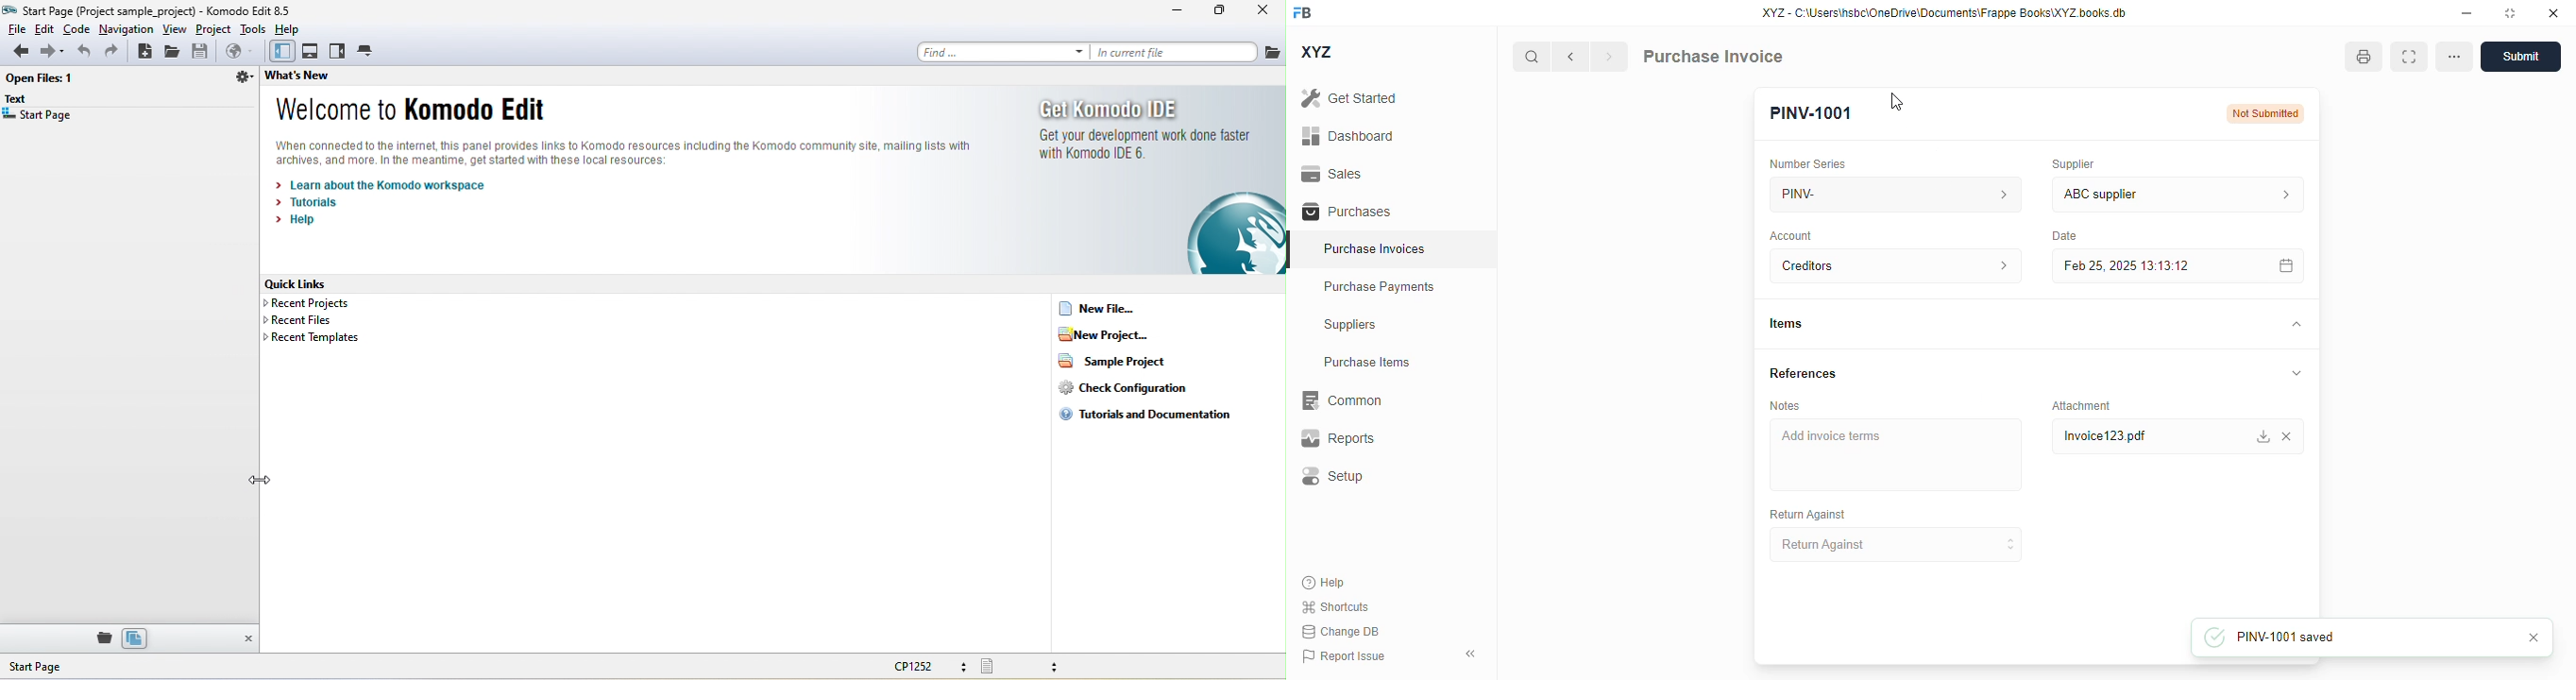 This screenshot has height=700, width=2576. What do you see at coordinates (1318, 52) in the screenshot?
I see `XYZ` at bounding box center [1318, 52].